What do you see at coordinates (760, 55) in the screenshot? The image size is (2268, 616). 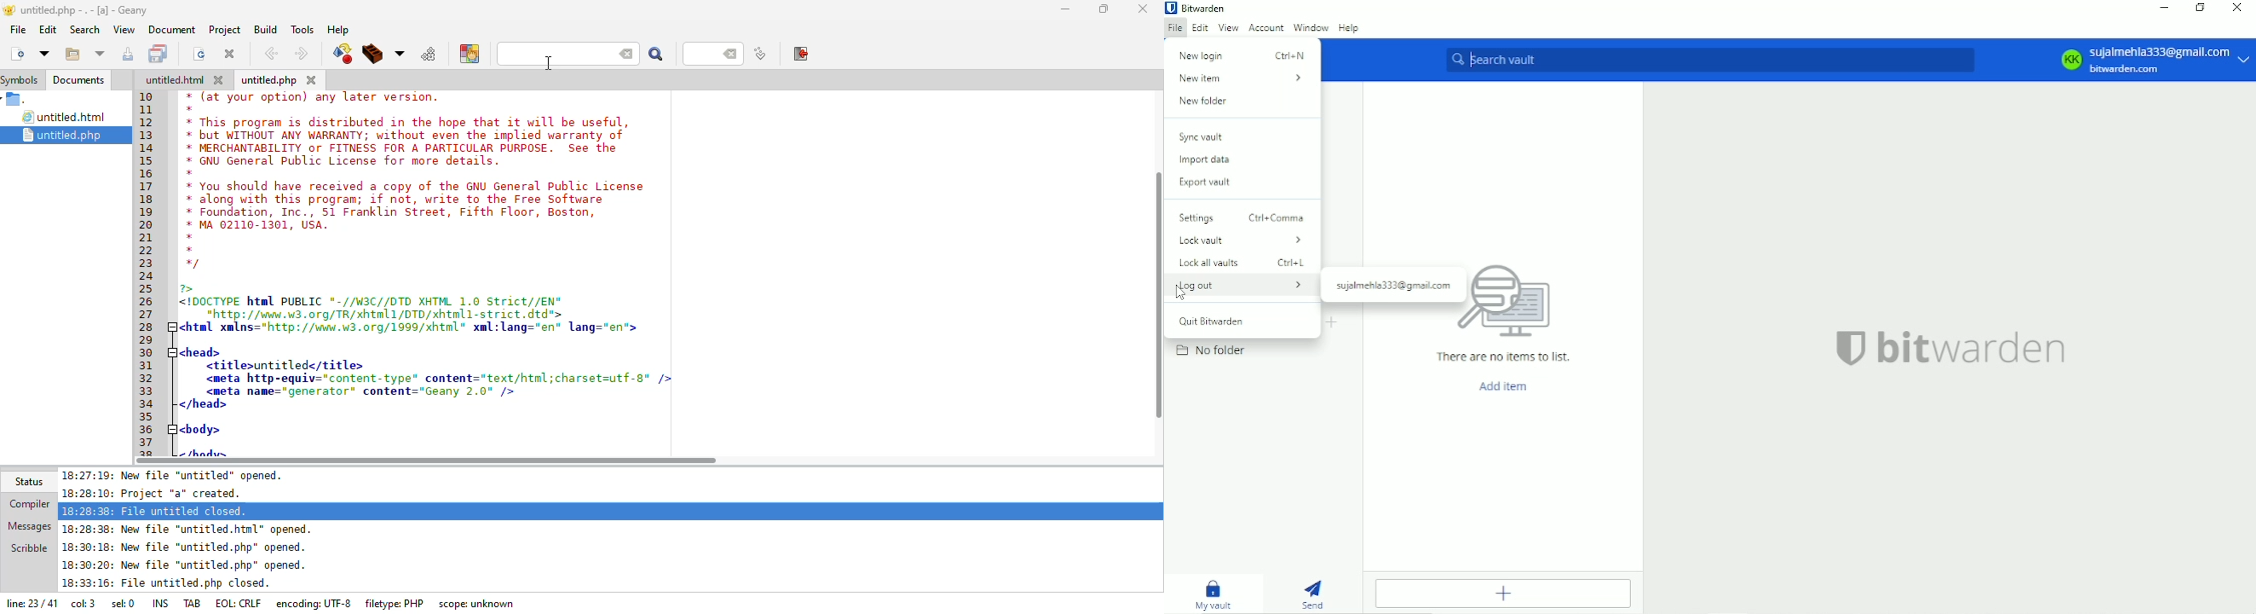 I see `jump to line` at bounding box center [760, 55].